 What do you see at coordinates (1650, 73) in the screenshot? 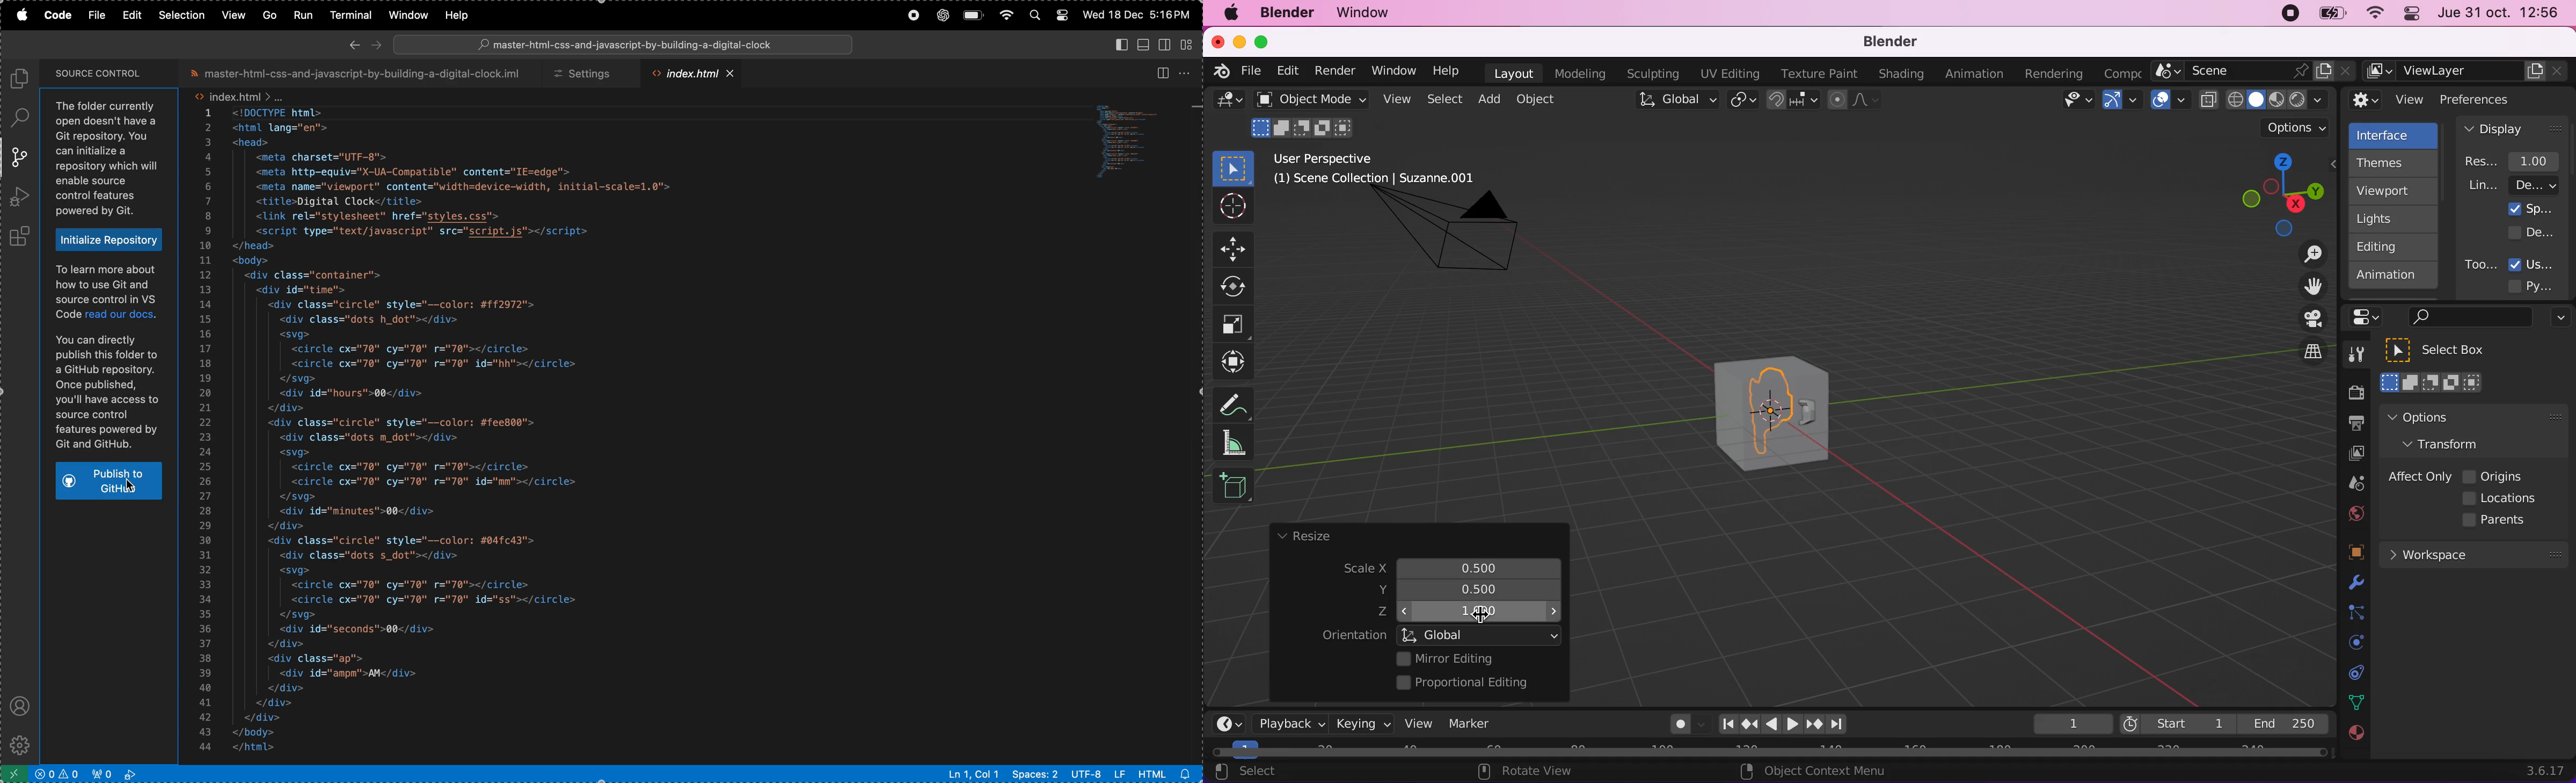
I see `sculpting` at bounding box center [1650, 73].